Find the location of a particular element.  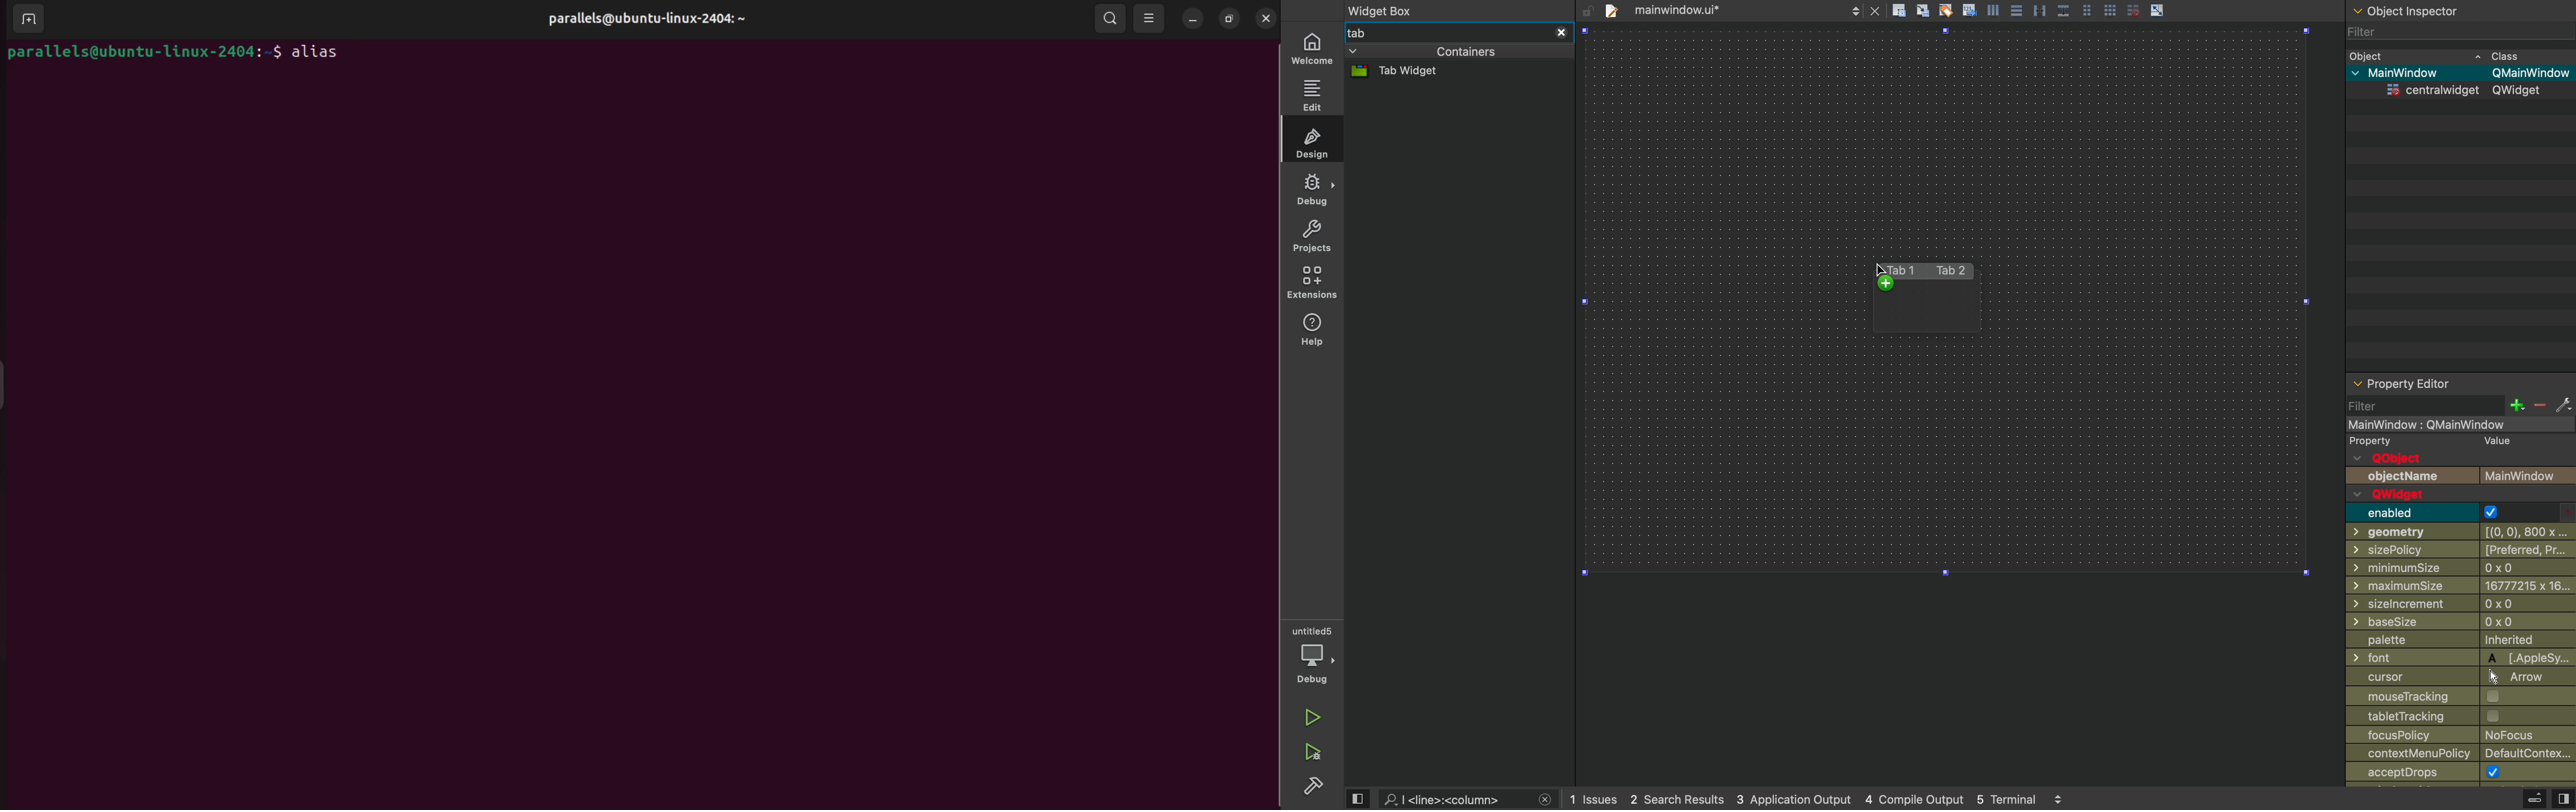

tab1 tab2 is located at coordinates (1922, 270).